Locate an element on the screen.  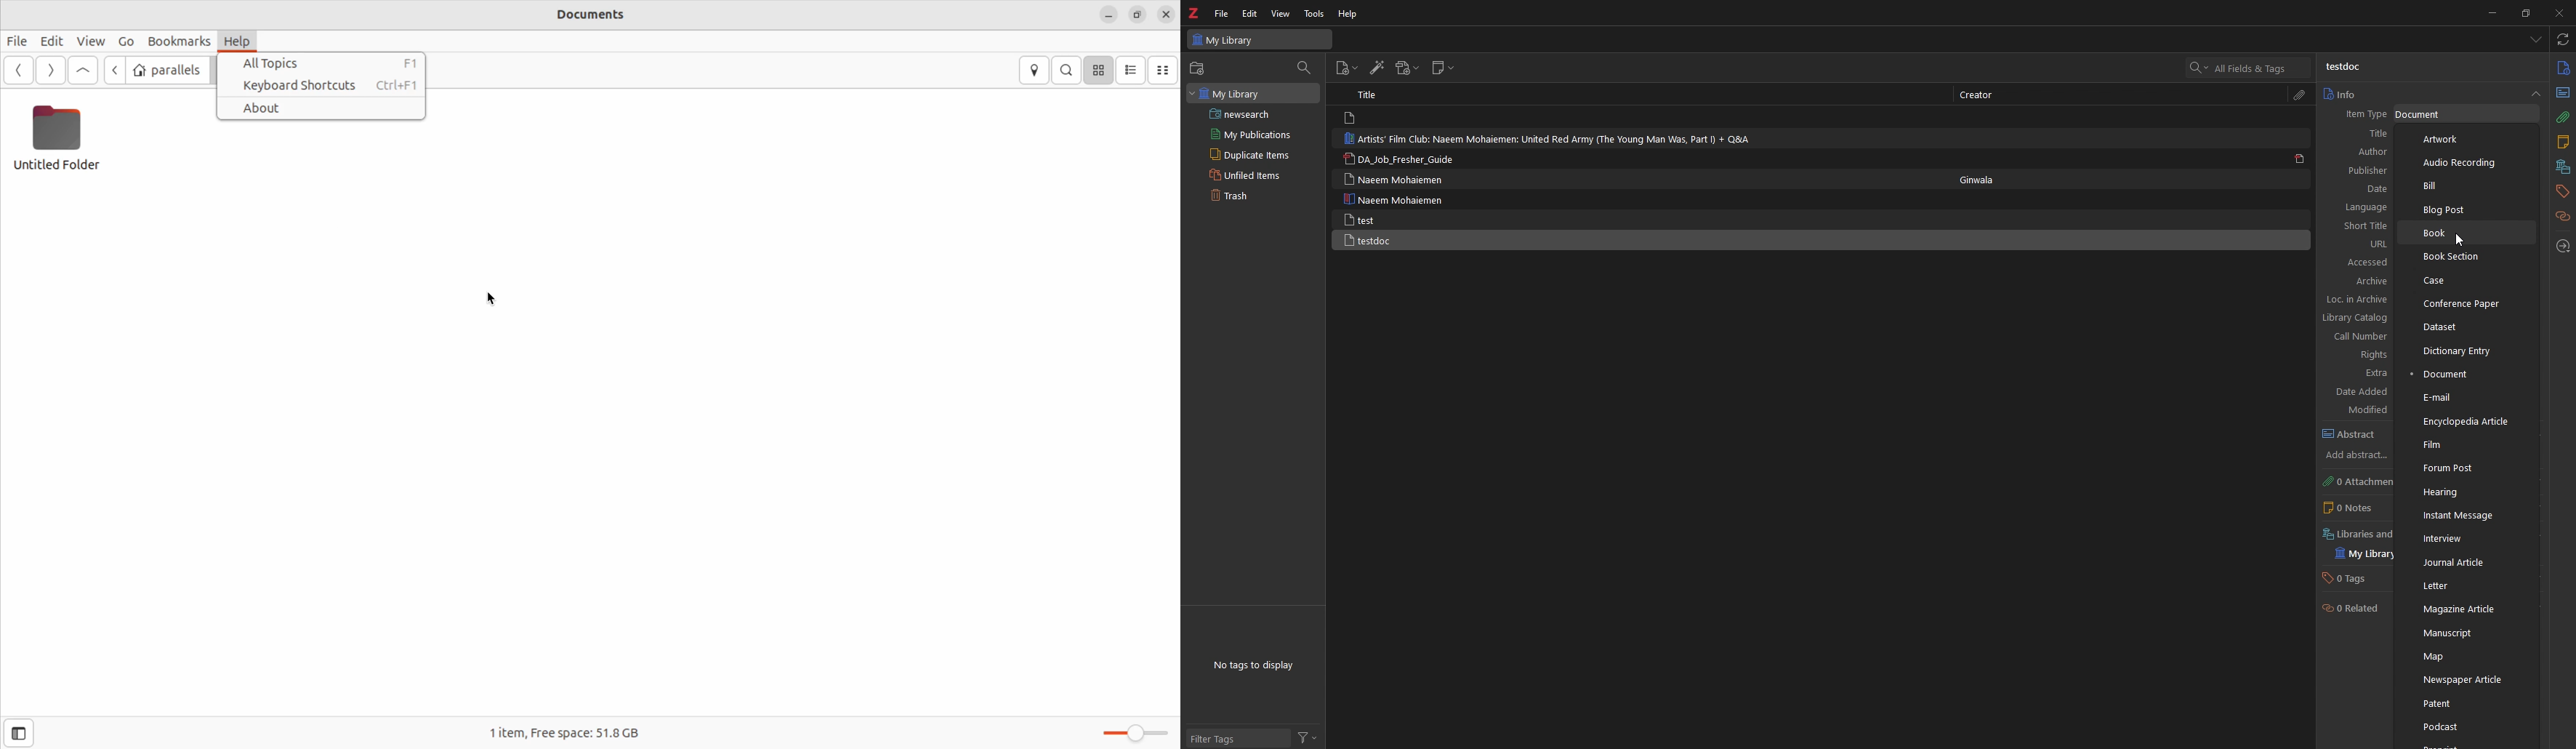
Accessed is located at coordinates (2364, 263).